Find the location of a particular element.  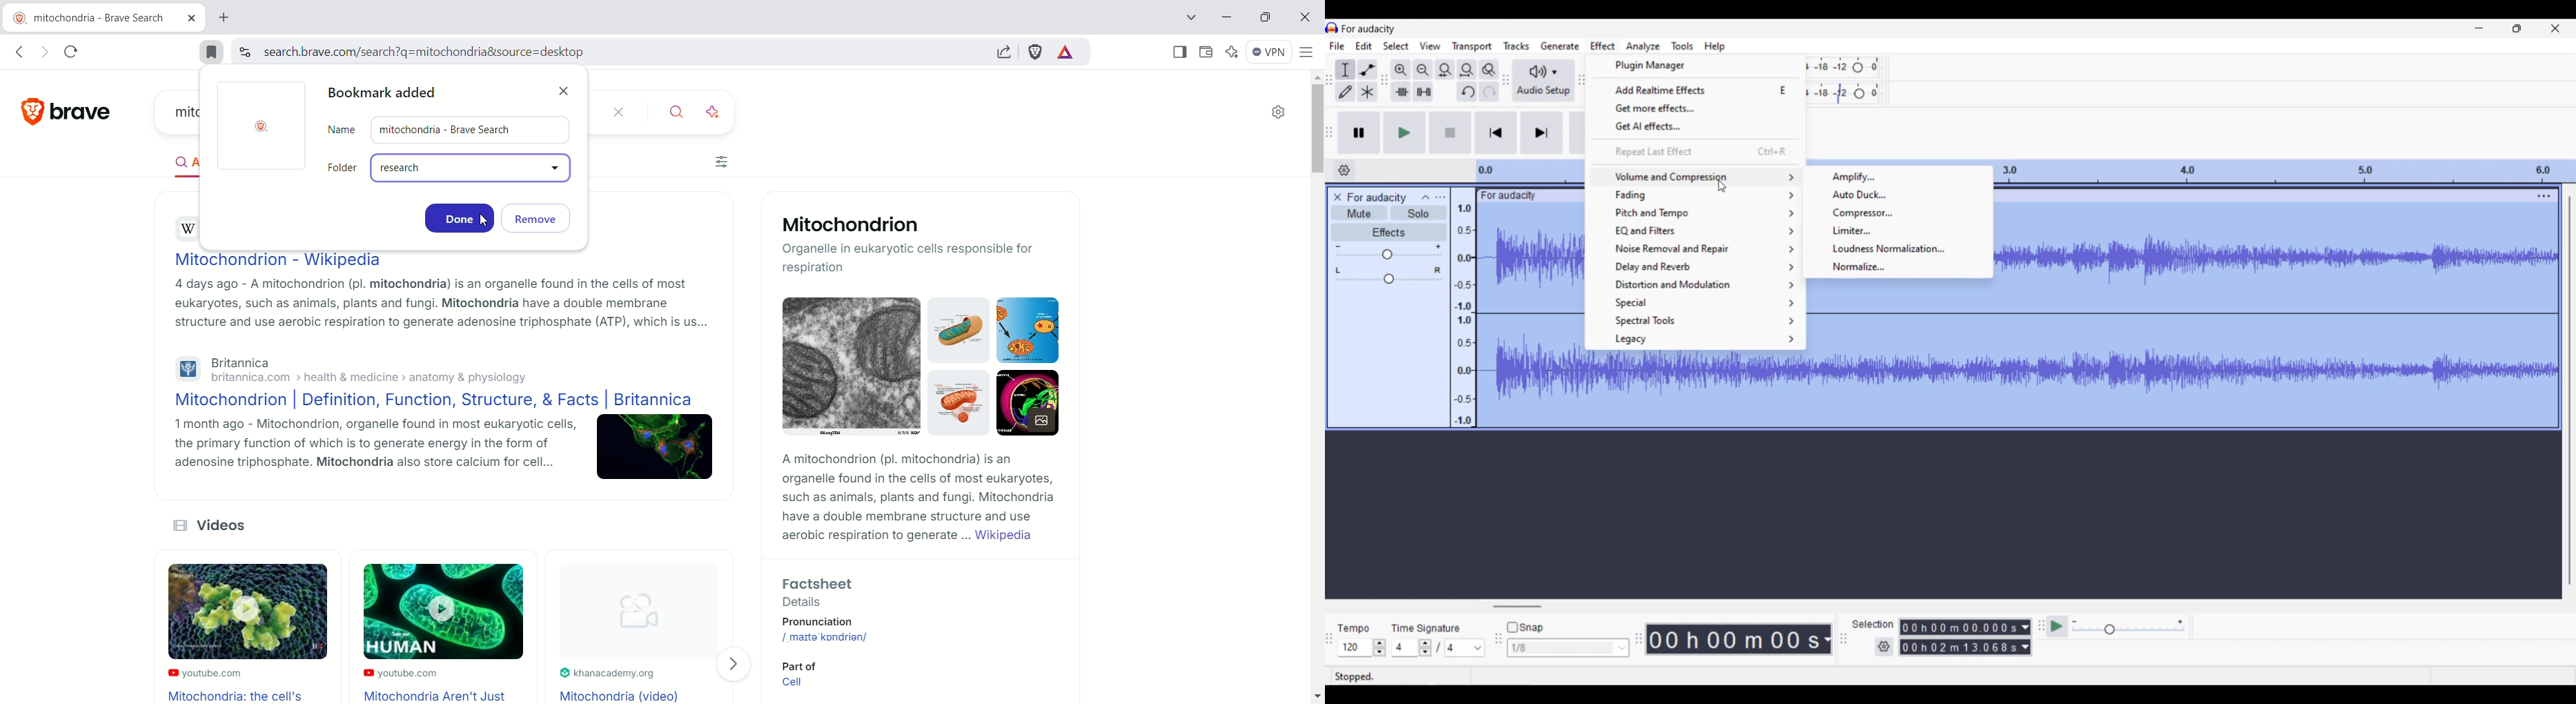

Horizontal slide bar is located at coordinates (1518, 606).